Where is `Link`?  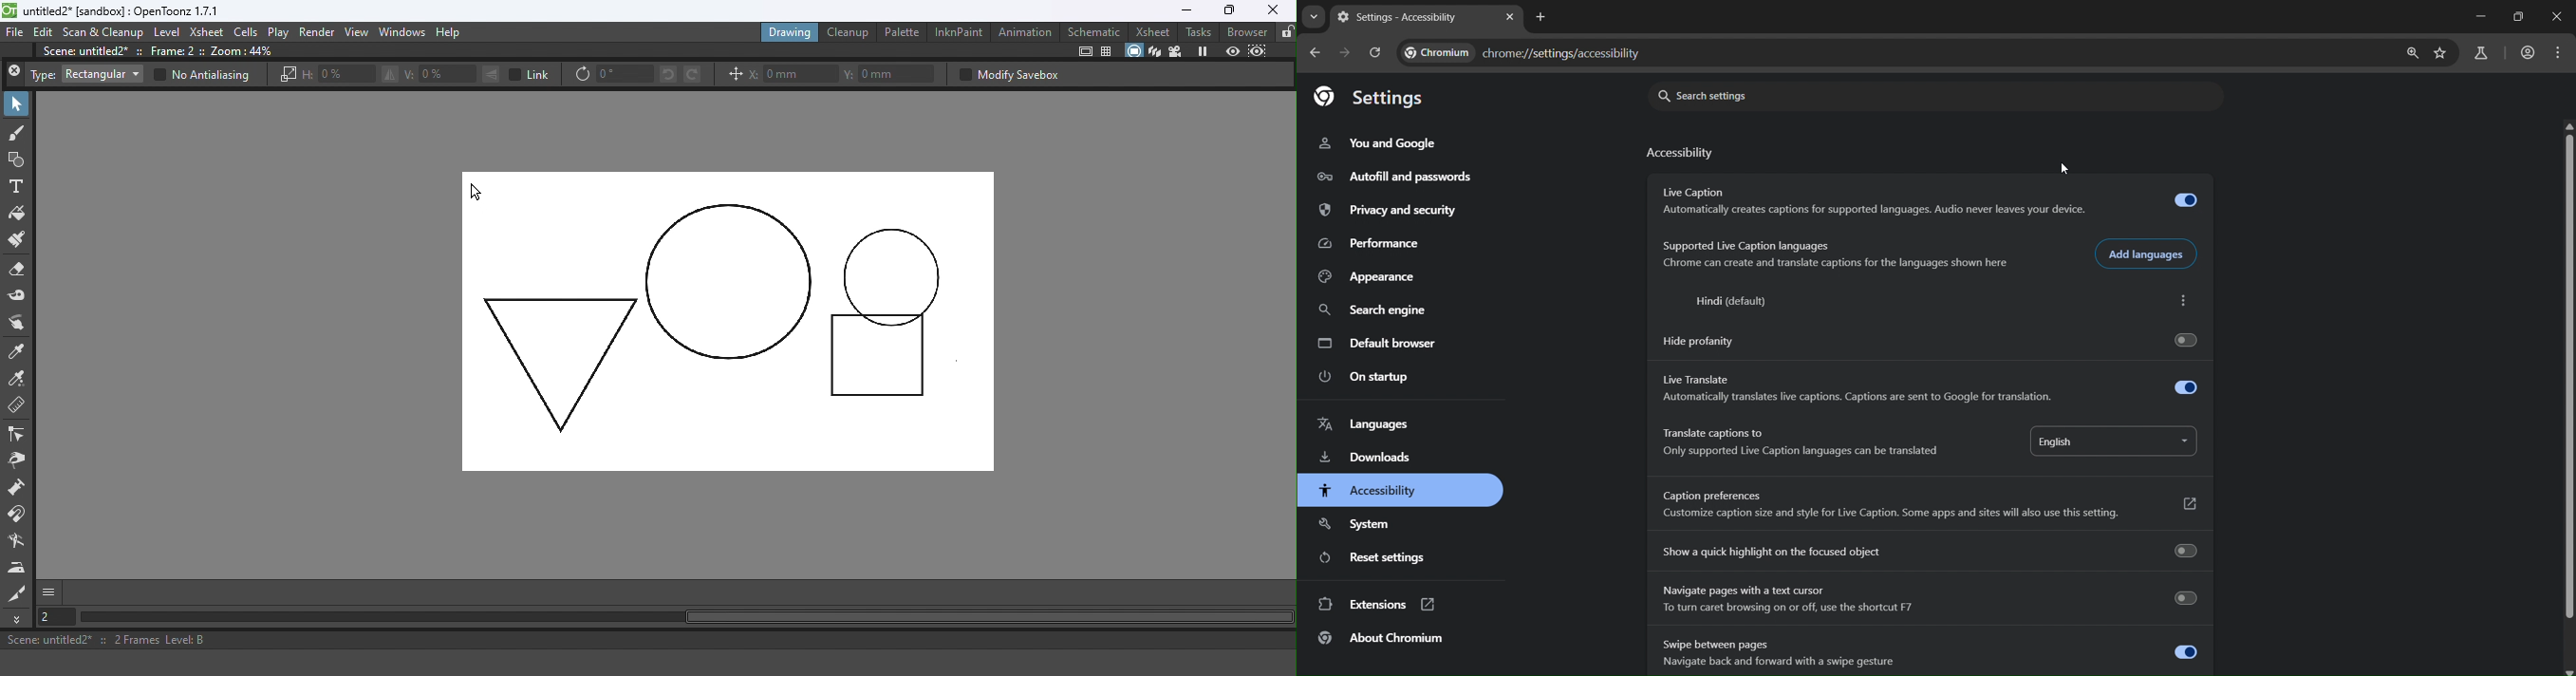
Link is located at coordinates (532, 74).